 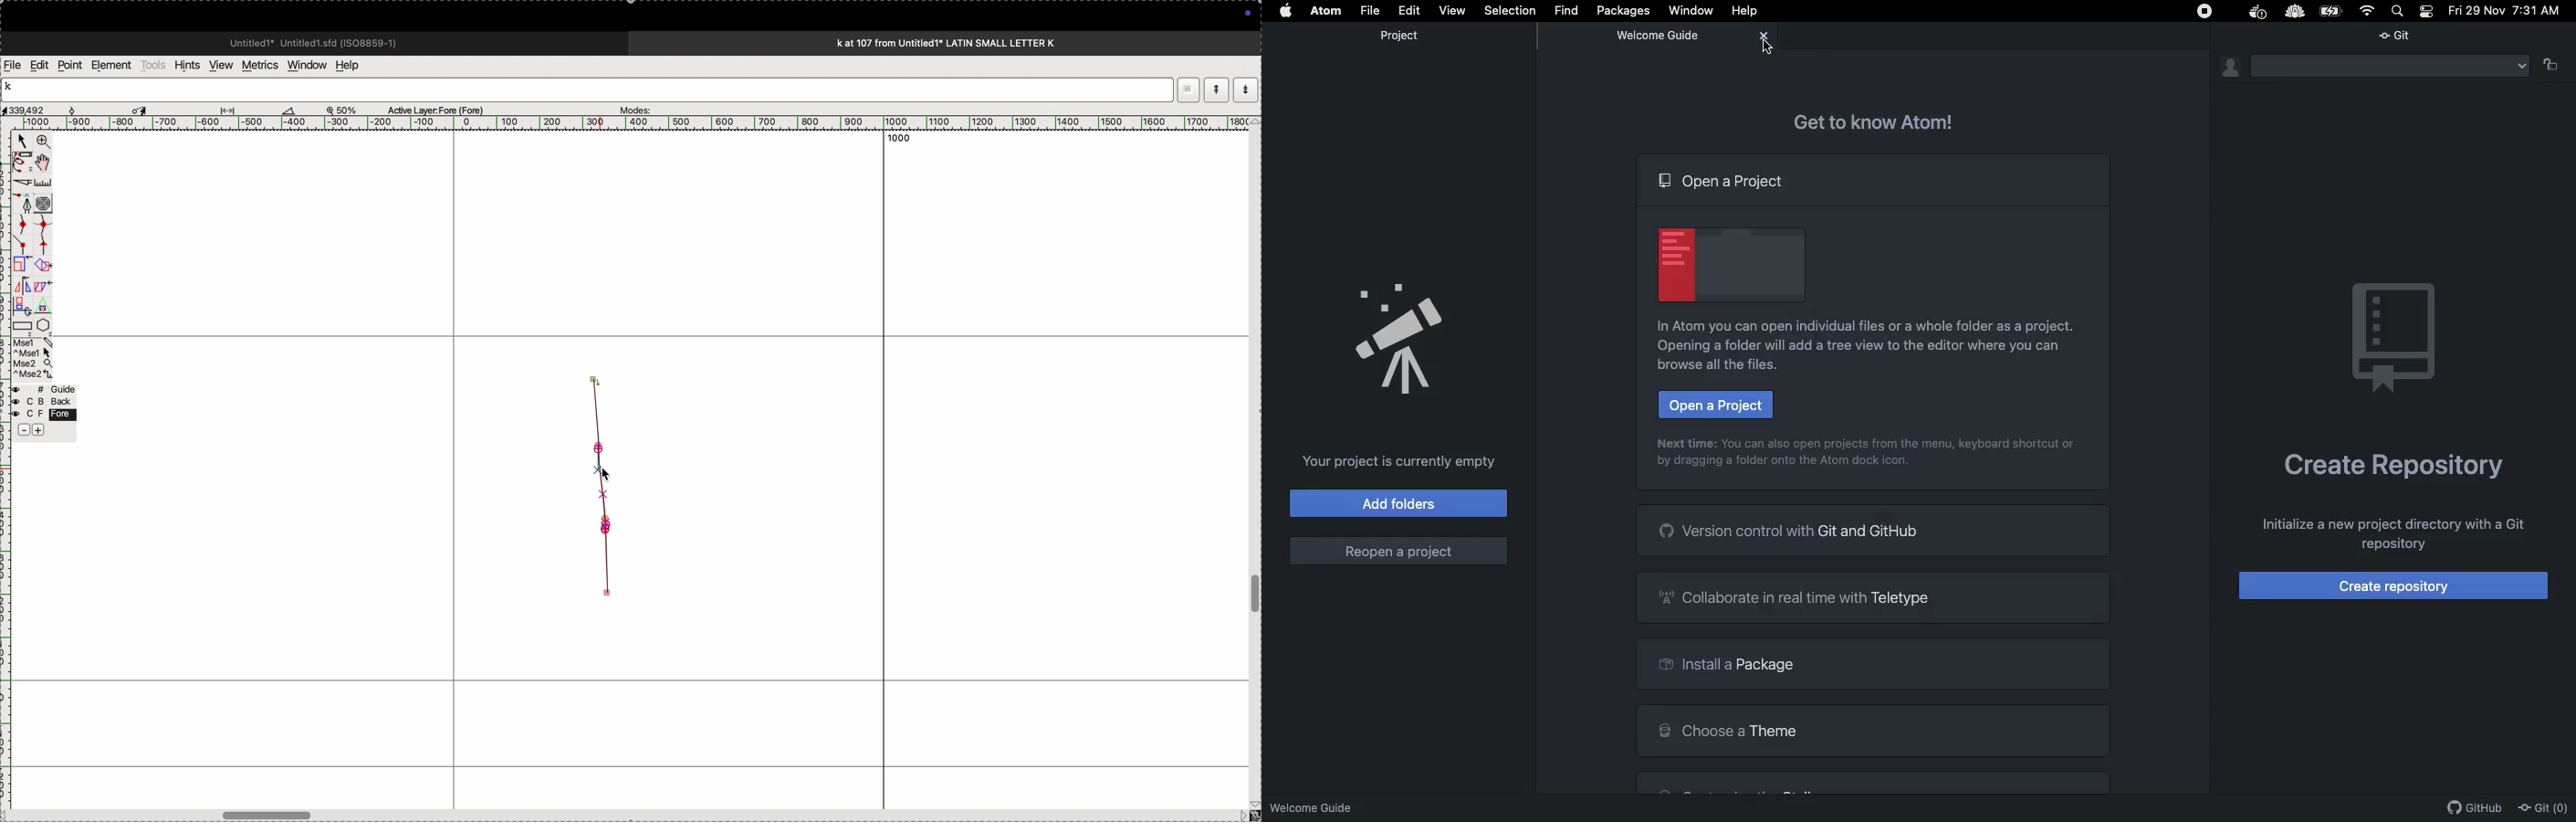 I want to click on Edit, so click(x=1410, y=9).